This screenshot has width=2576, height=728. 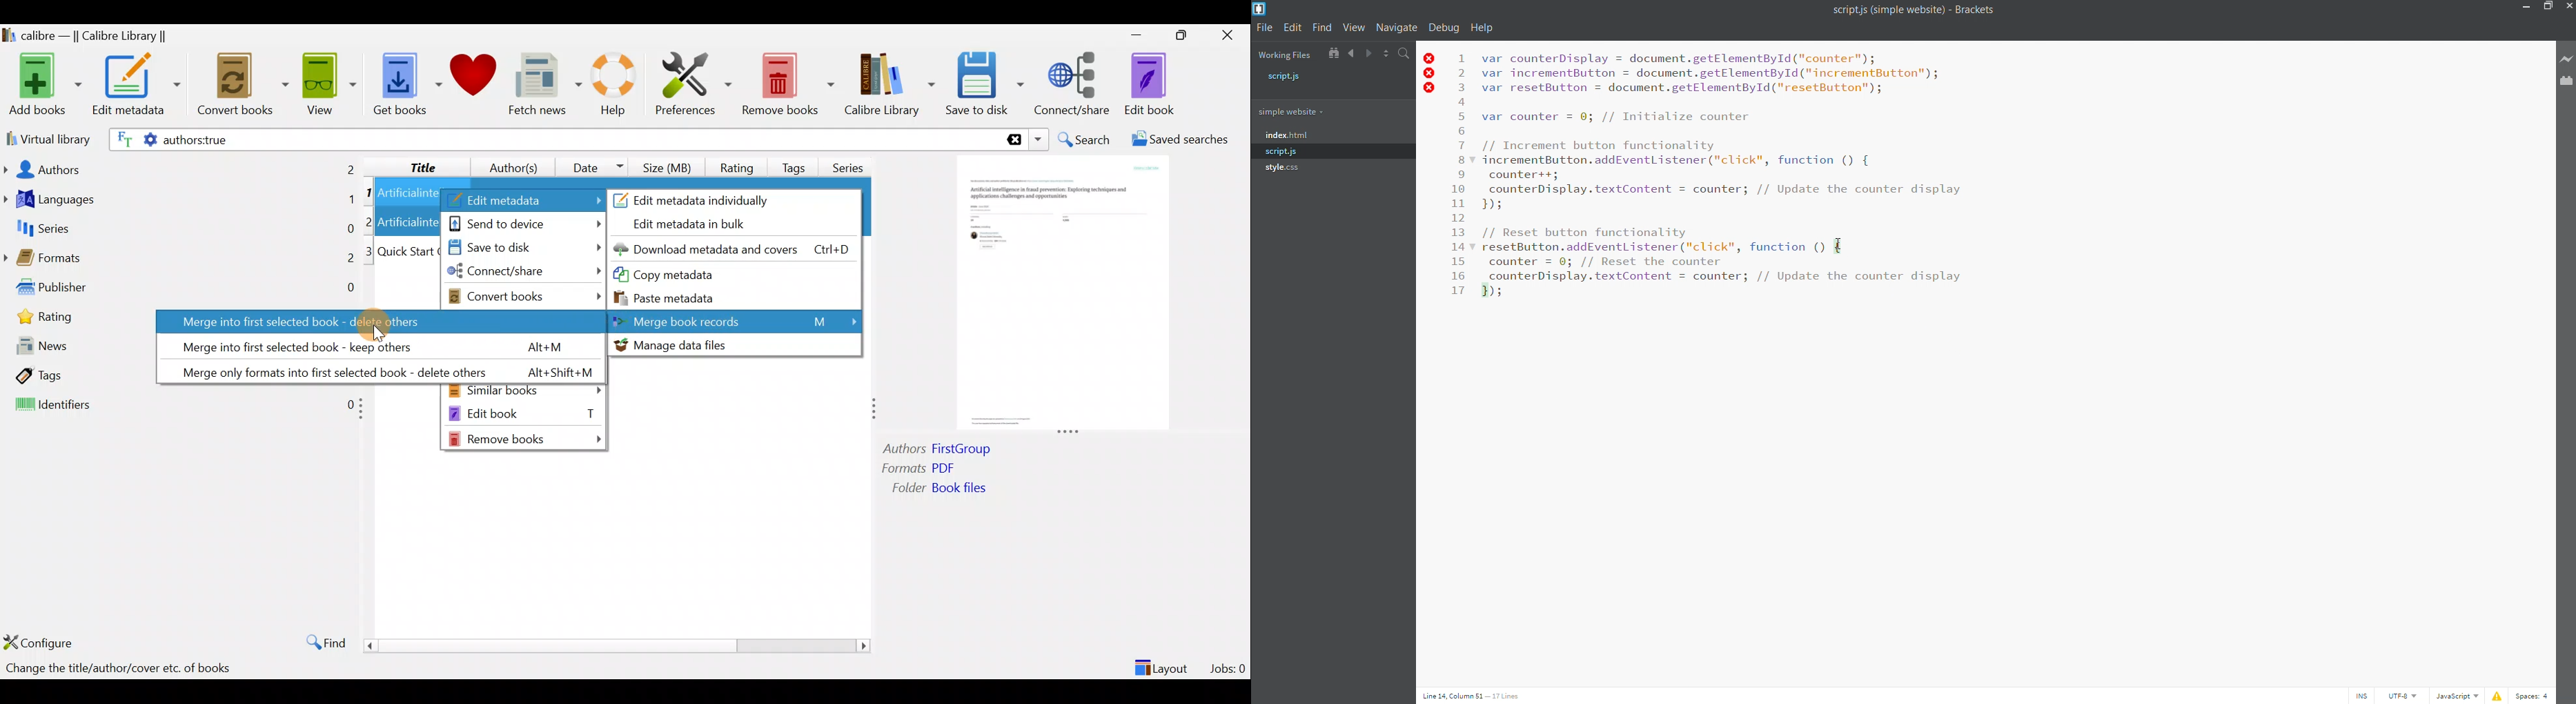 What do you see at coordinates (1330, 151) in the screenshot?
I see `script.js` at bounding box center [1330, 151].